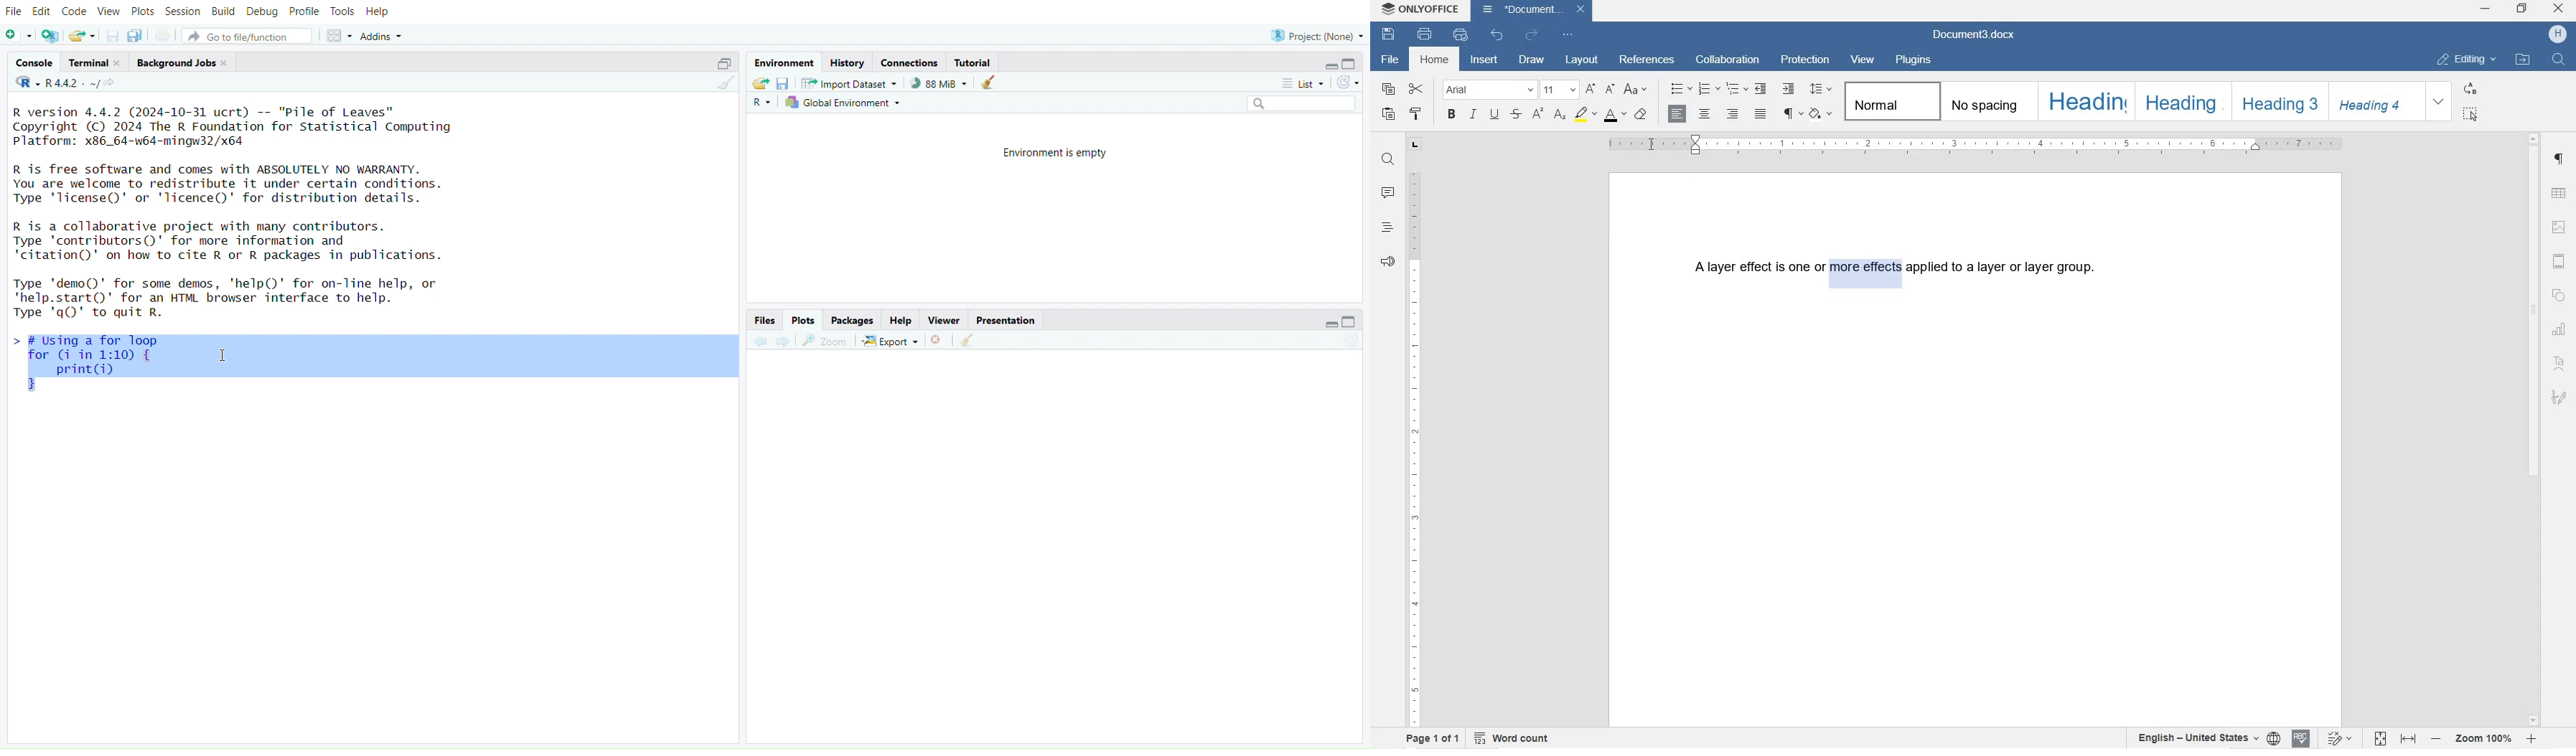  What do you see at coordinates (824, 342) in the screenshot?
I see `zoom` at bounding box center [824, 342].